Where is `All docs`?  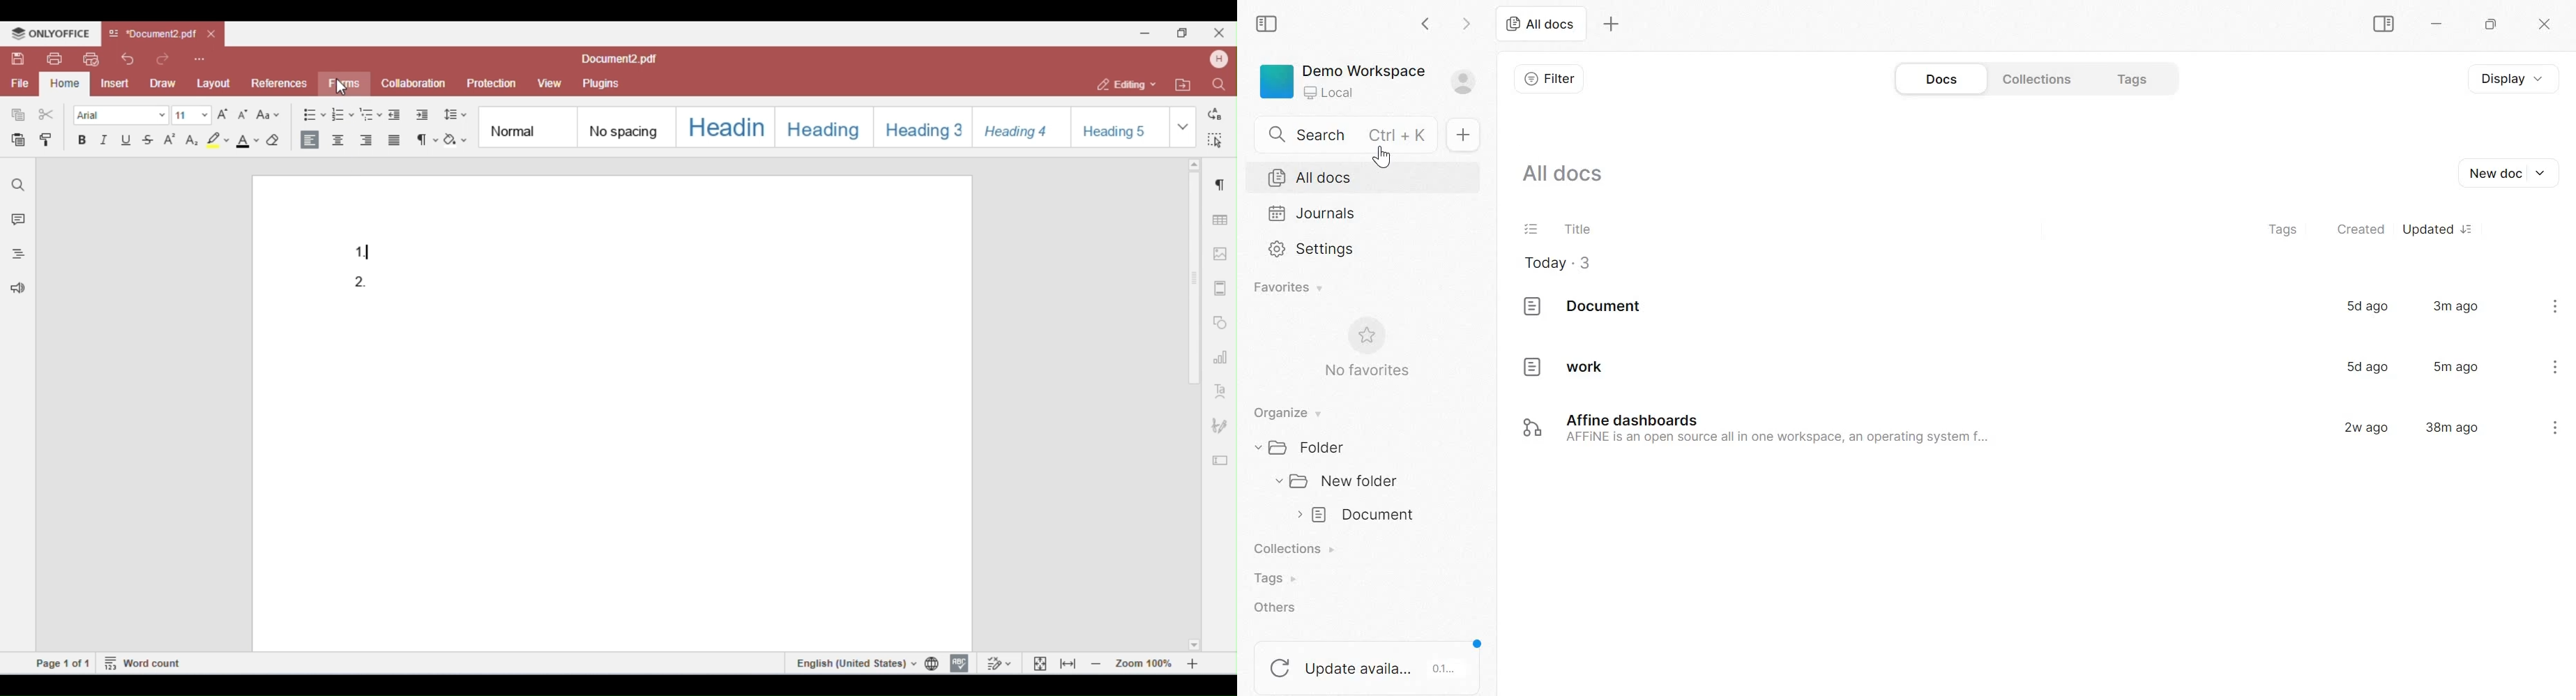 All docs is located at coordinates (1564, 172).